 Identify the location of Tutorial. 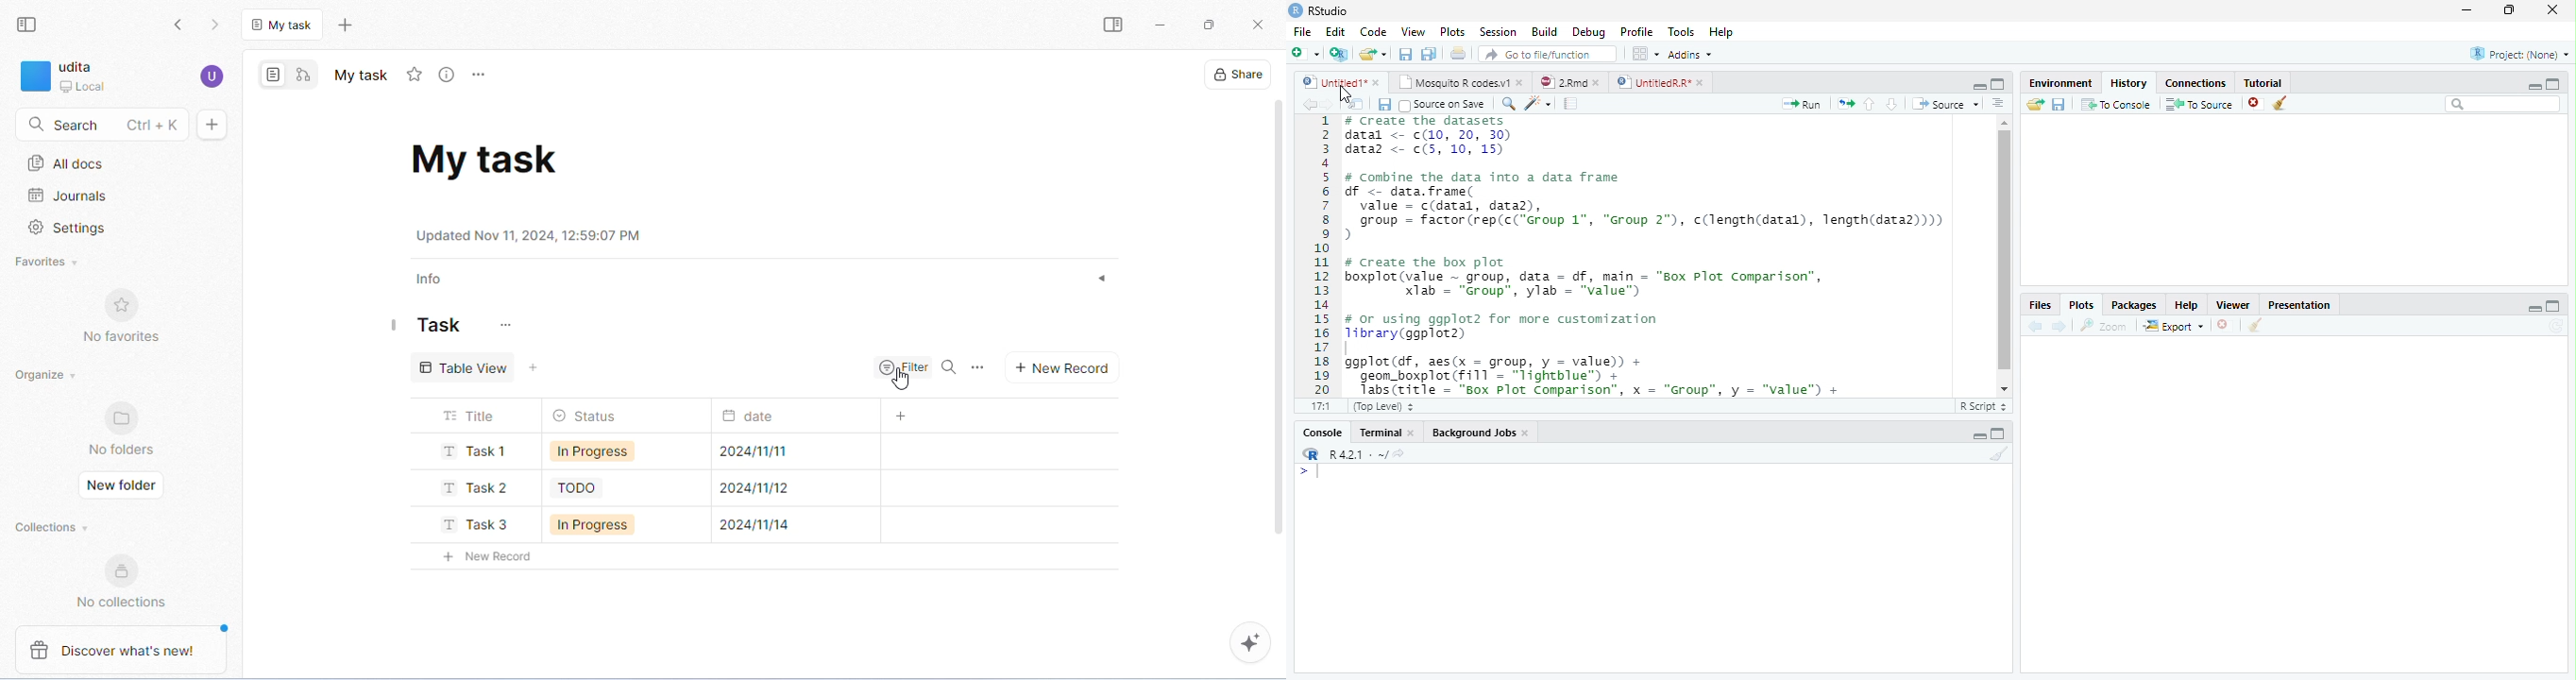
(2263, 83).